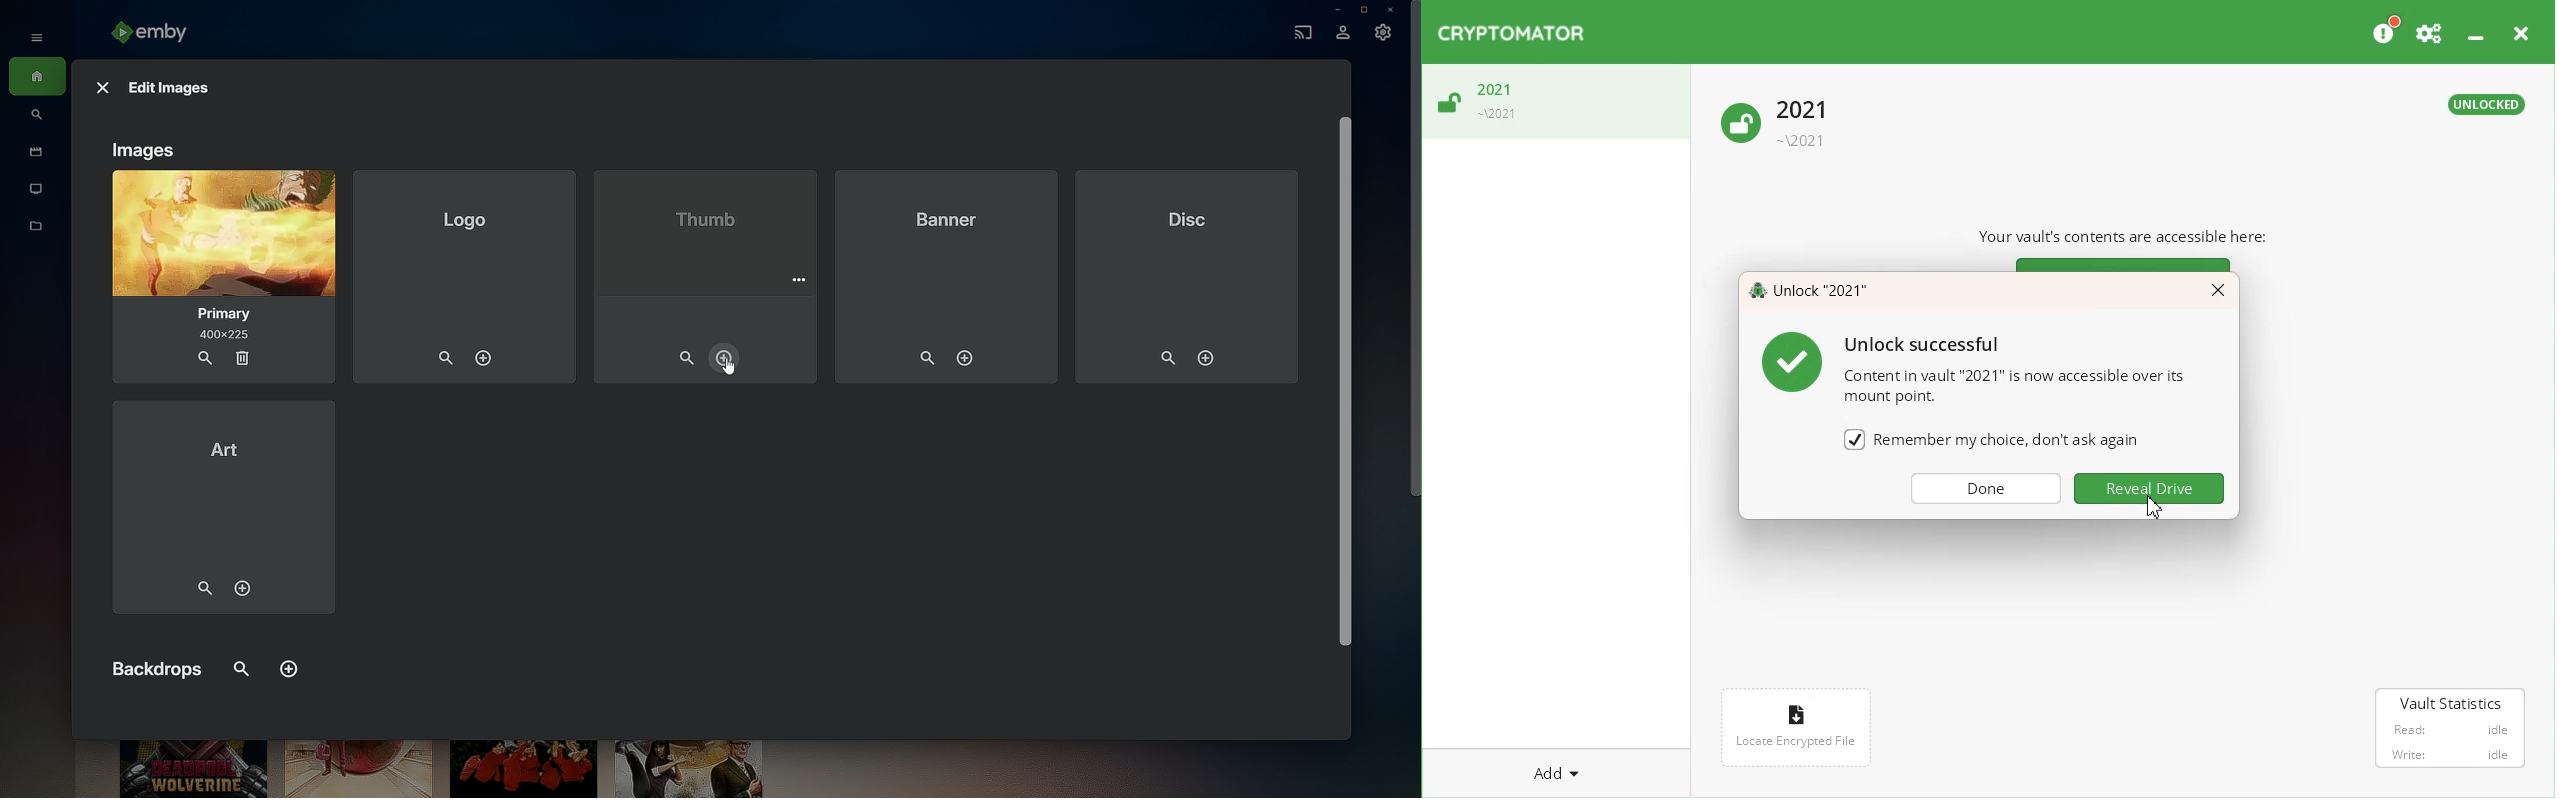 Image resolution: width=2576 pixels, height=812 pixels. Describe the element at coordinates (2150, 488) in the screenshot. I see `Reveal Drive` at that location.